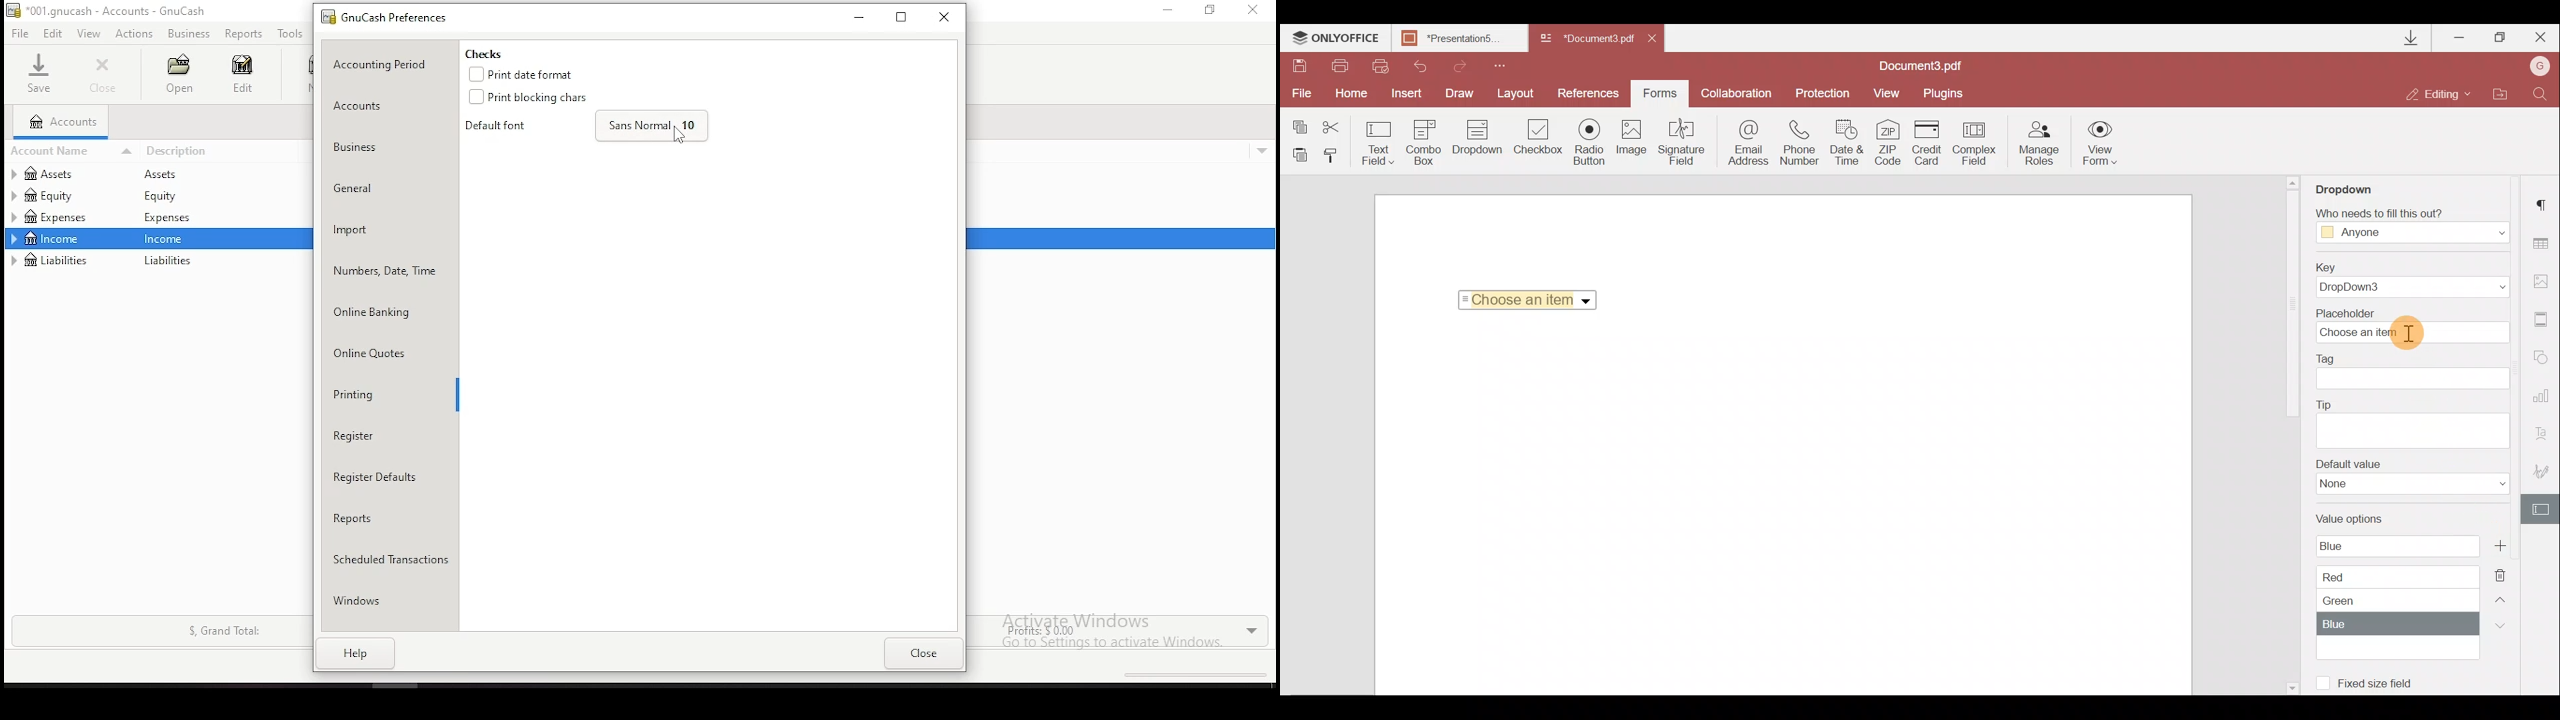 The image size is (2576, 728). I want to click on Signature field, so click(1683, 145).